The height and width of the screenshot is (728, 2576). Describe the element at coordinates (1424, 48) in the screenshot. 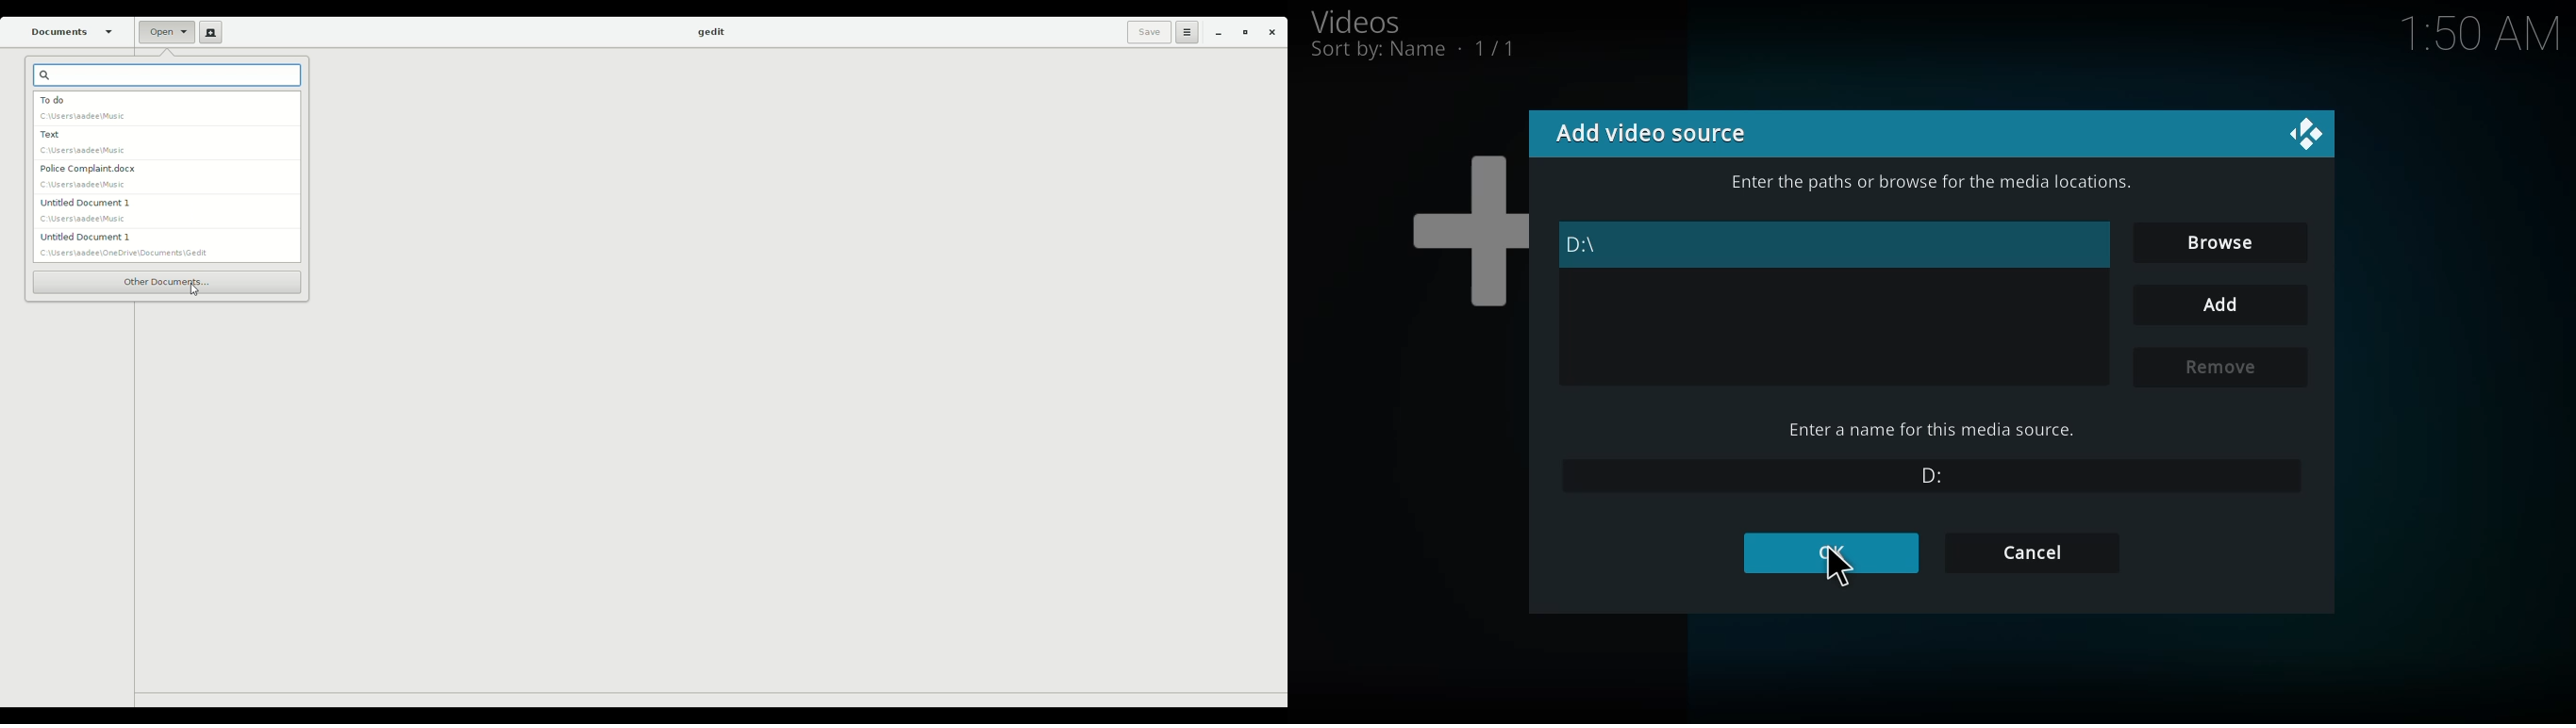

I see `sort by` at that location.